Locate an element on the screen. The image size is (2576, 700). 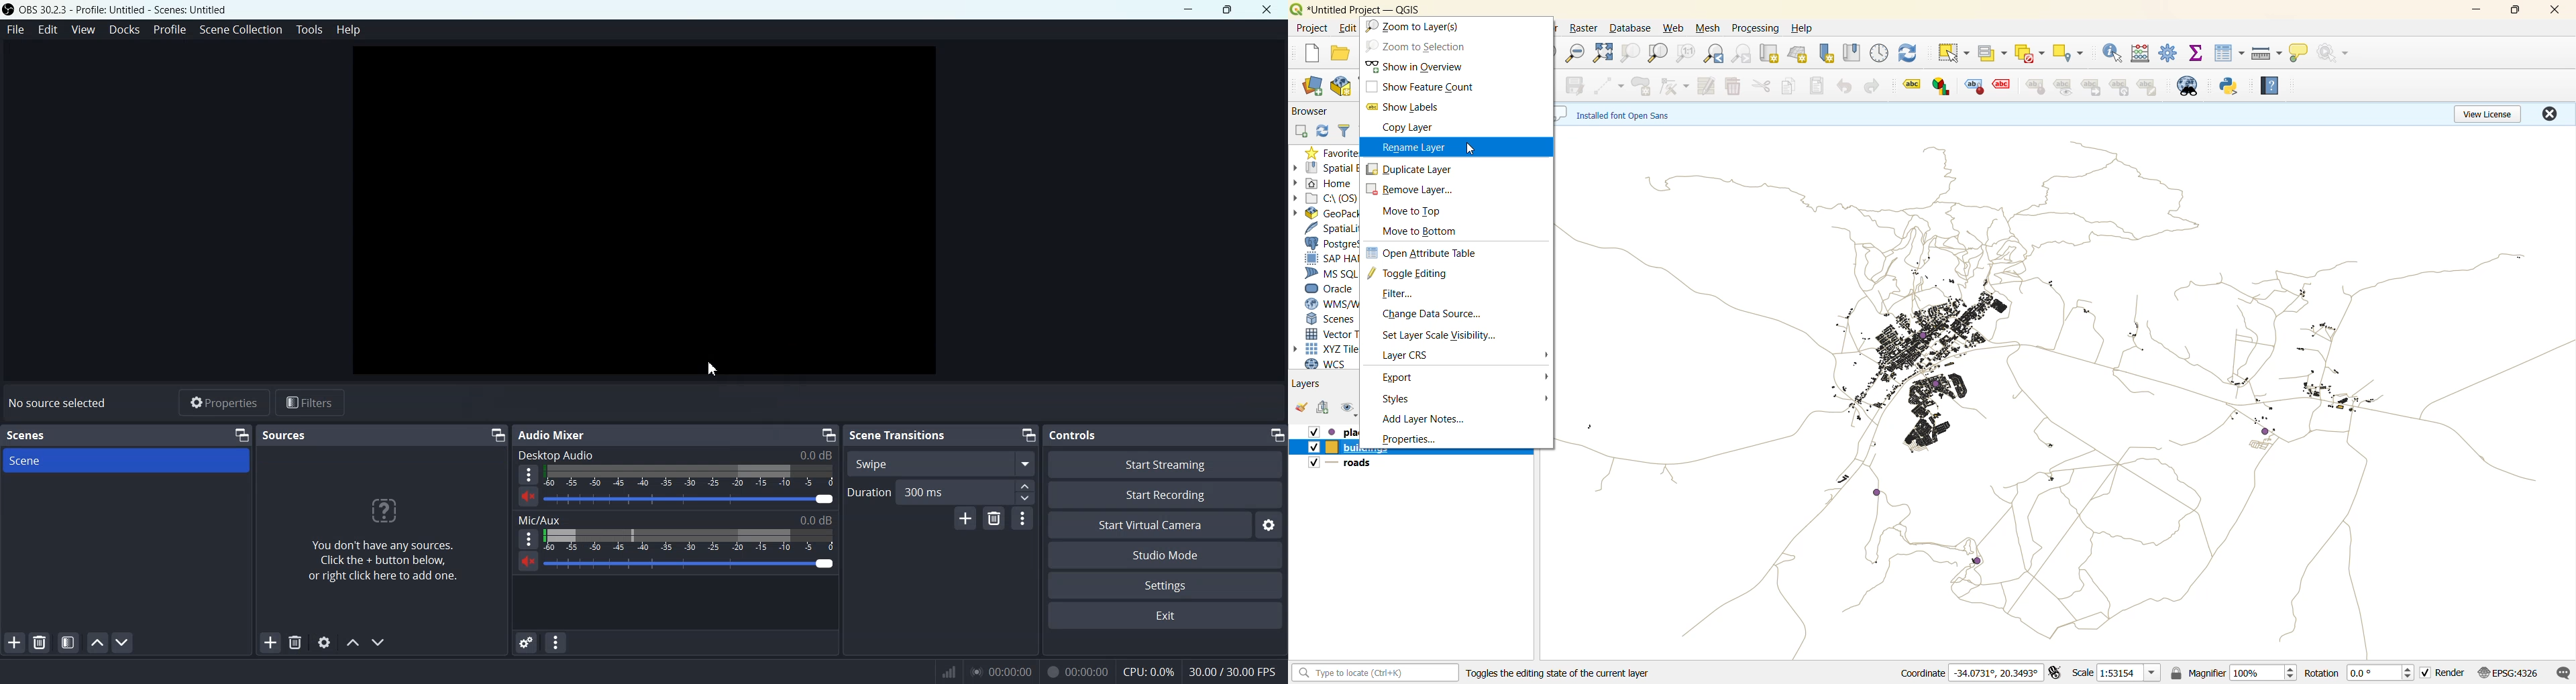
30.00/30.00 FPS is located at coordinates (1234, 671).